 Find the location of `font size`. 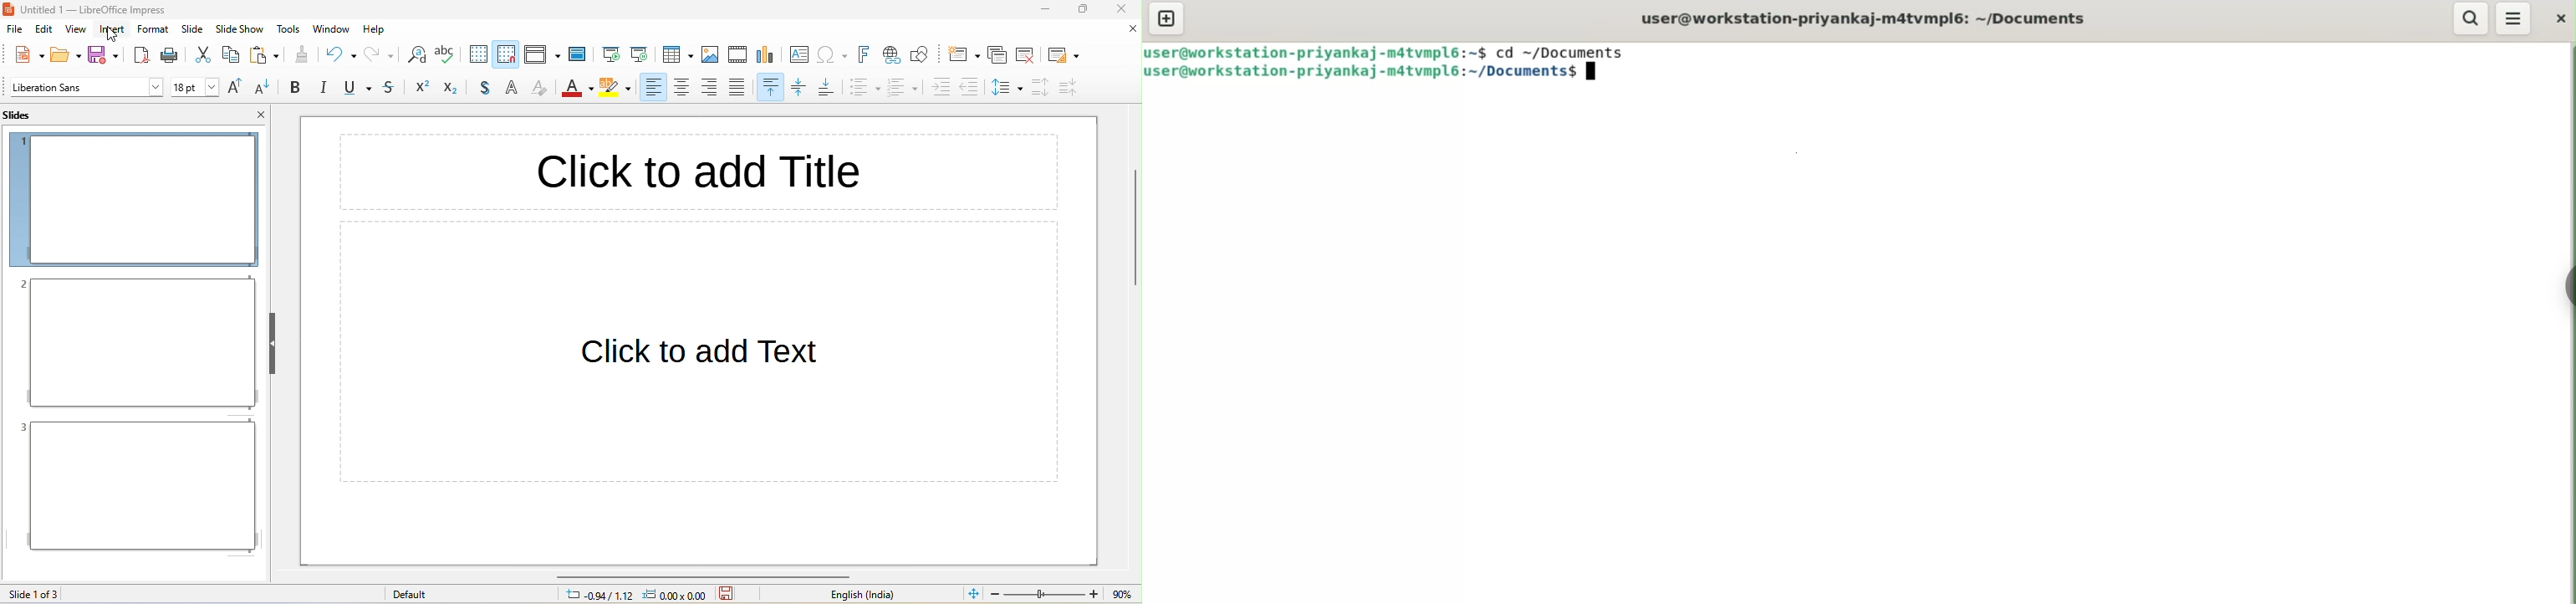

font size is located at coordinates (195, 87).